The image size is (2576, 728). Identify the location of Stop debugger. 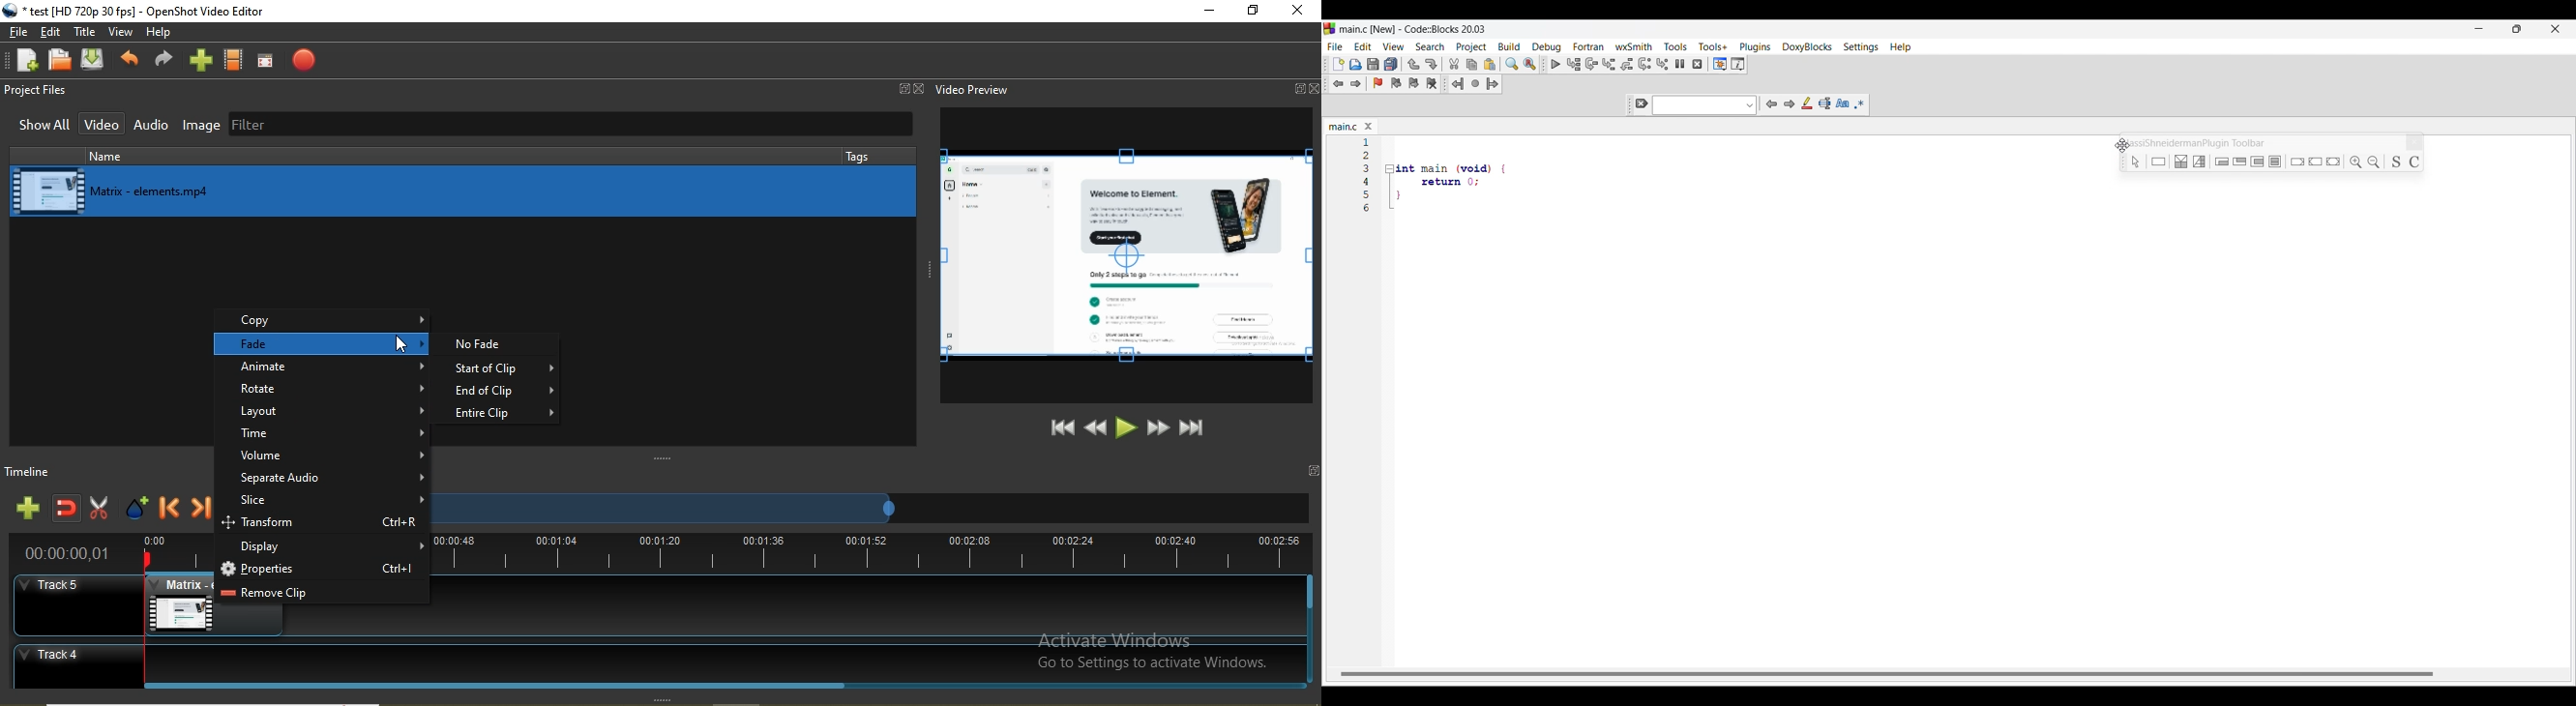
(1697, 64).